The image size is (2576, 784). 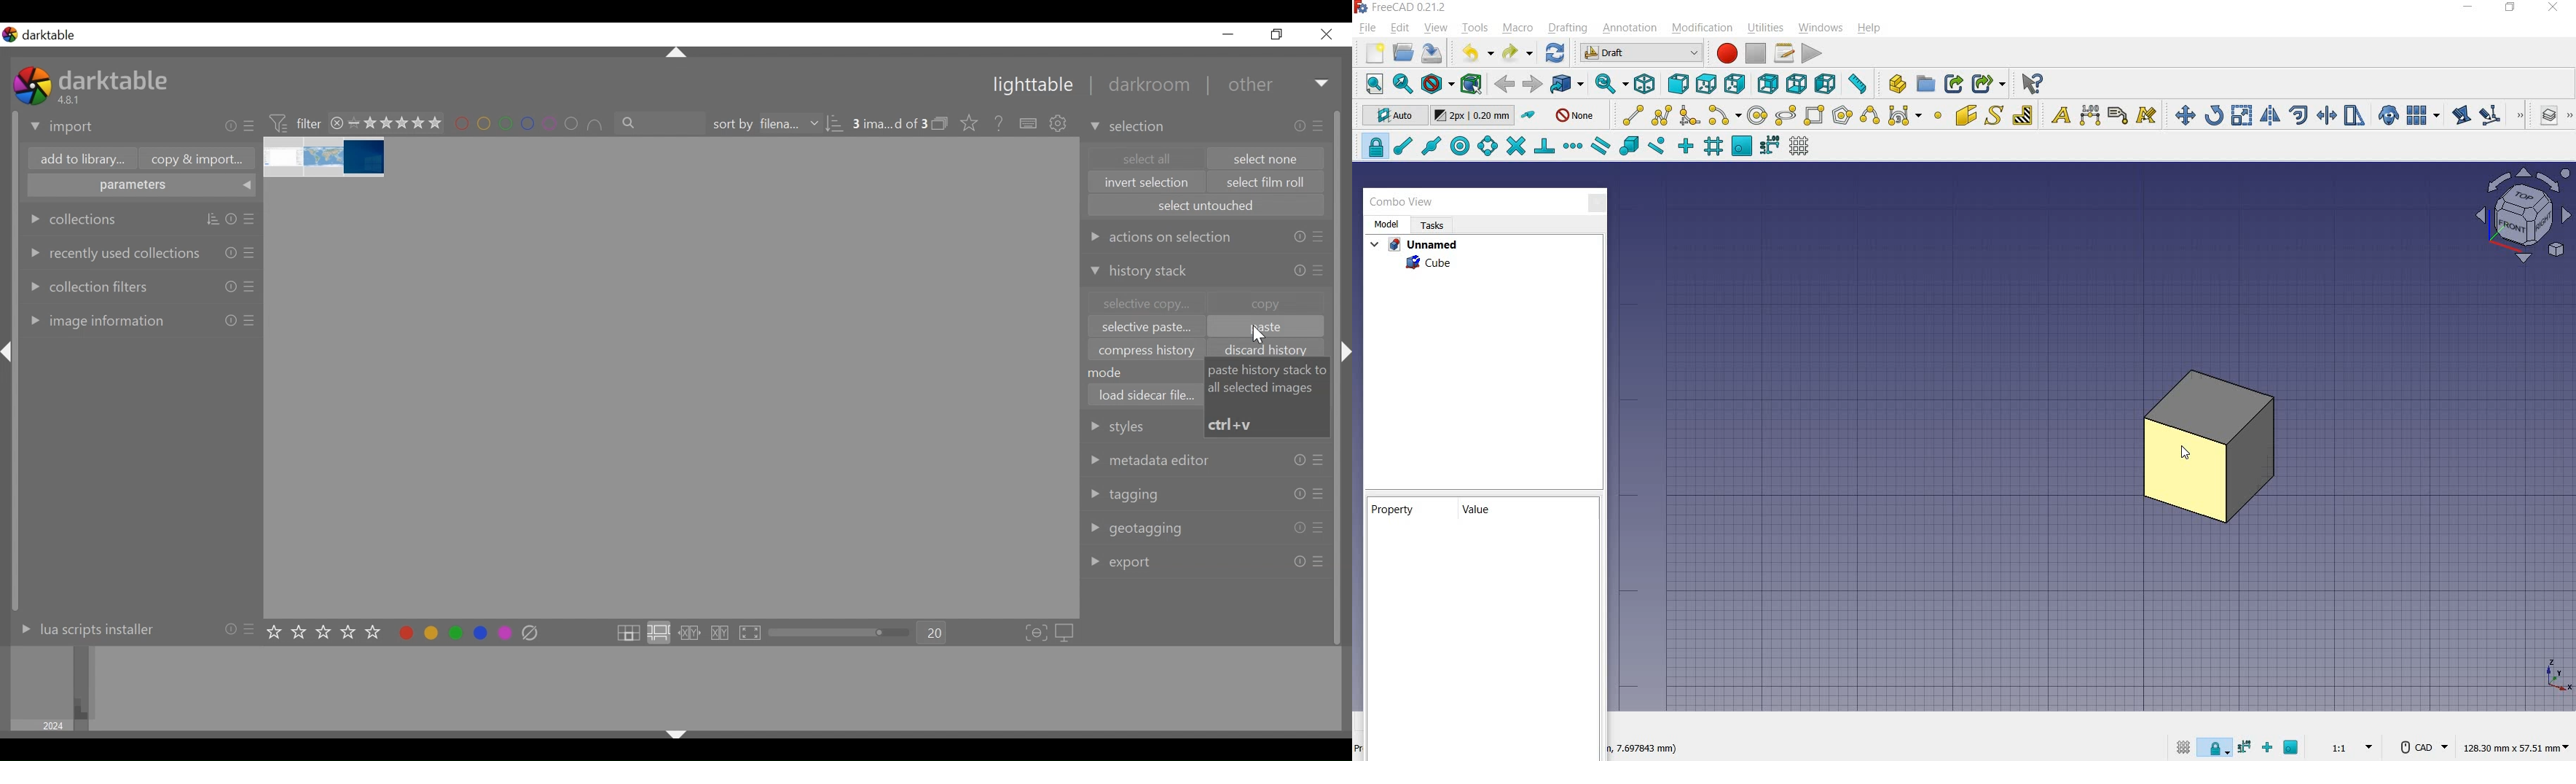 What do you see at coordinates (2326, 115) in the screenshot?
I see `trimex` at bounding box center [2326, 115].